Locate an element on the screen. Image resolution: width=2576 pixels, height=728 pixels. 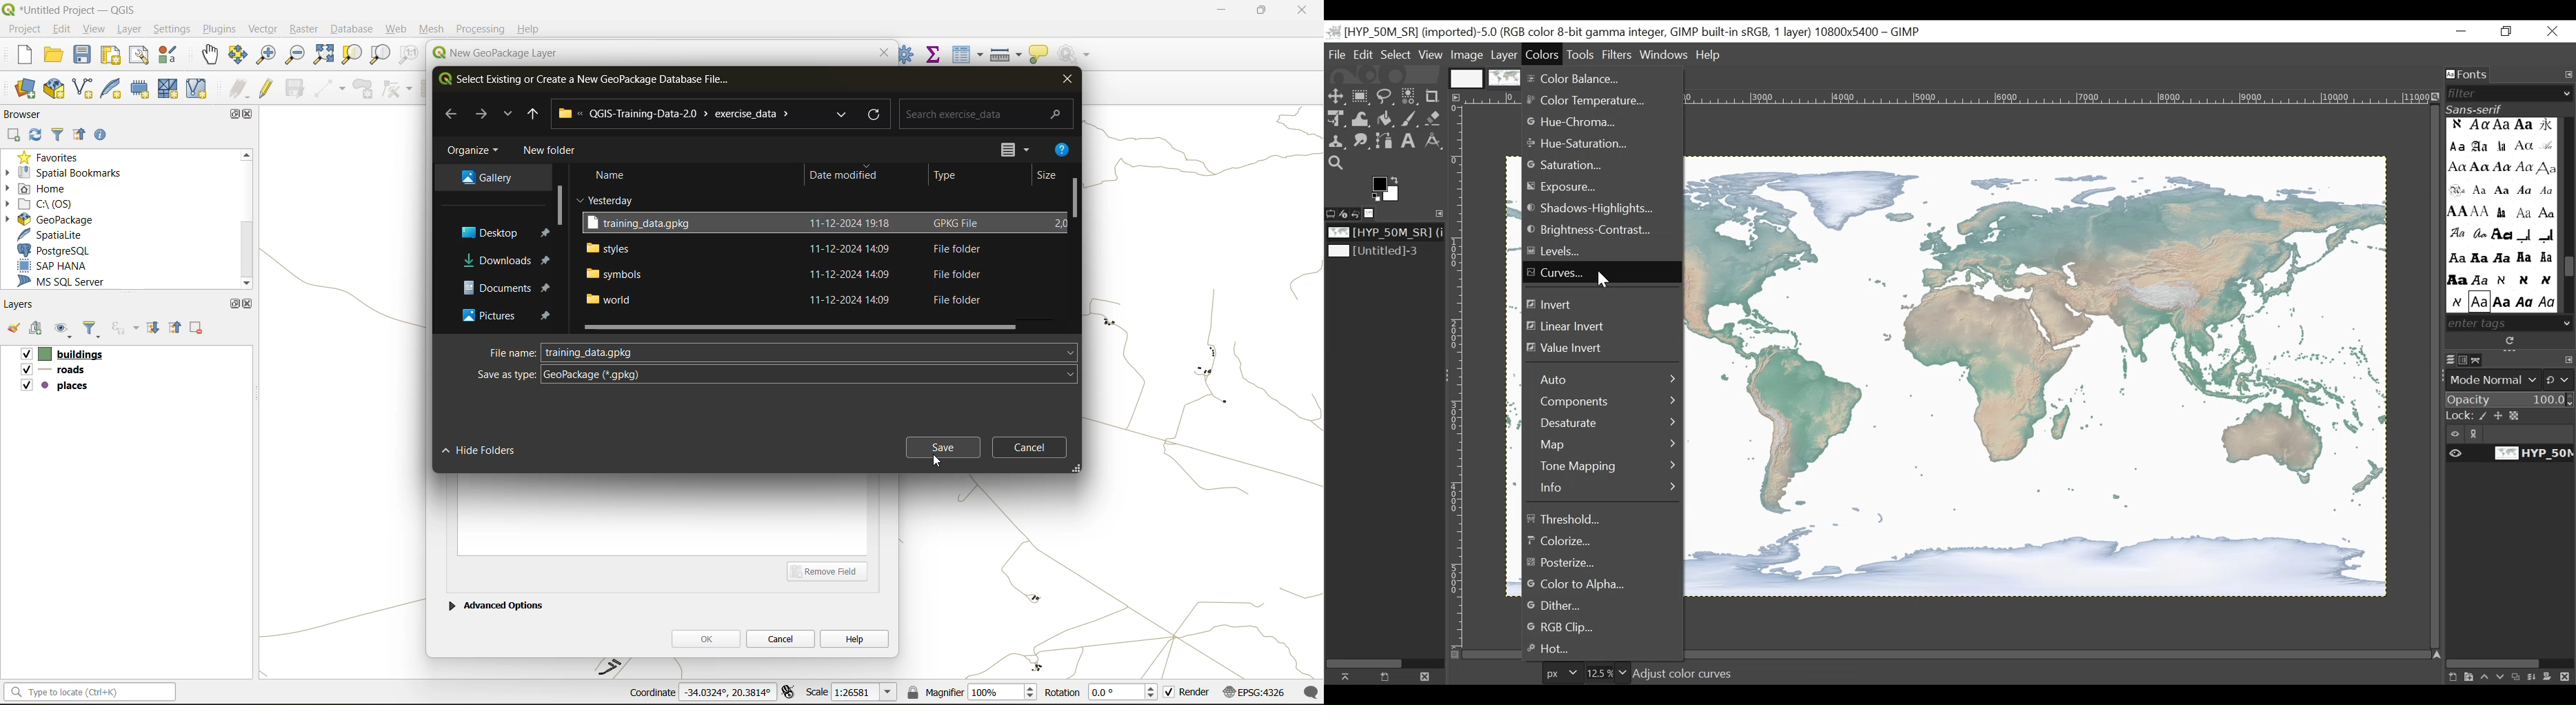
add polygon is located at coordinates (365, 92).